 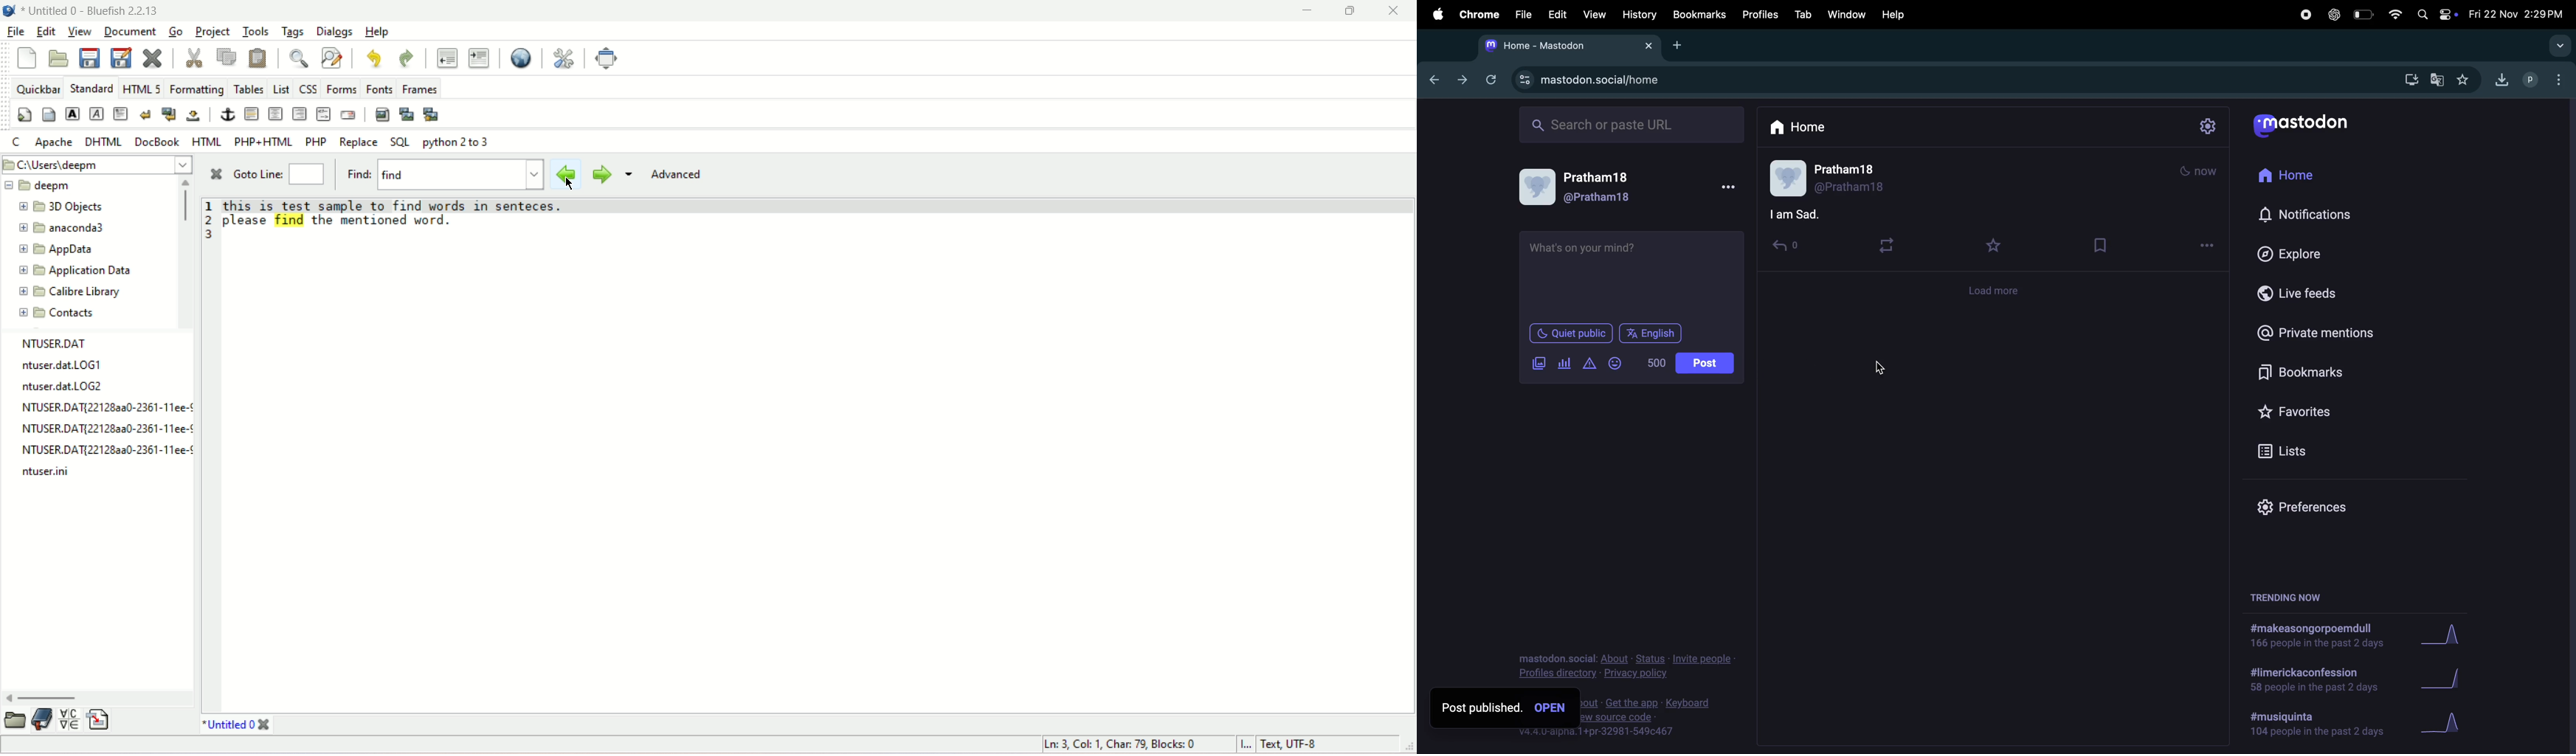 I want to click on close, so click(x=214, y=175).